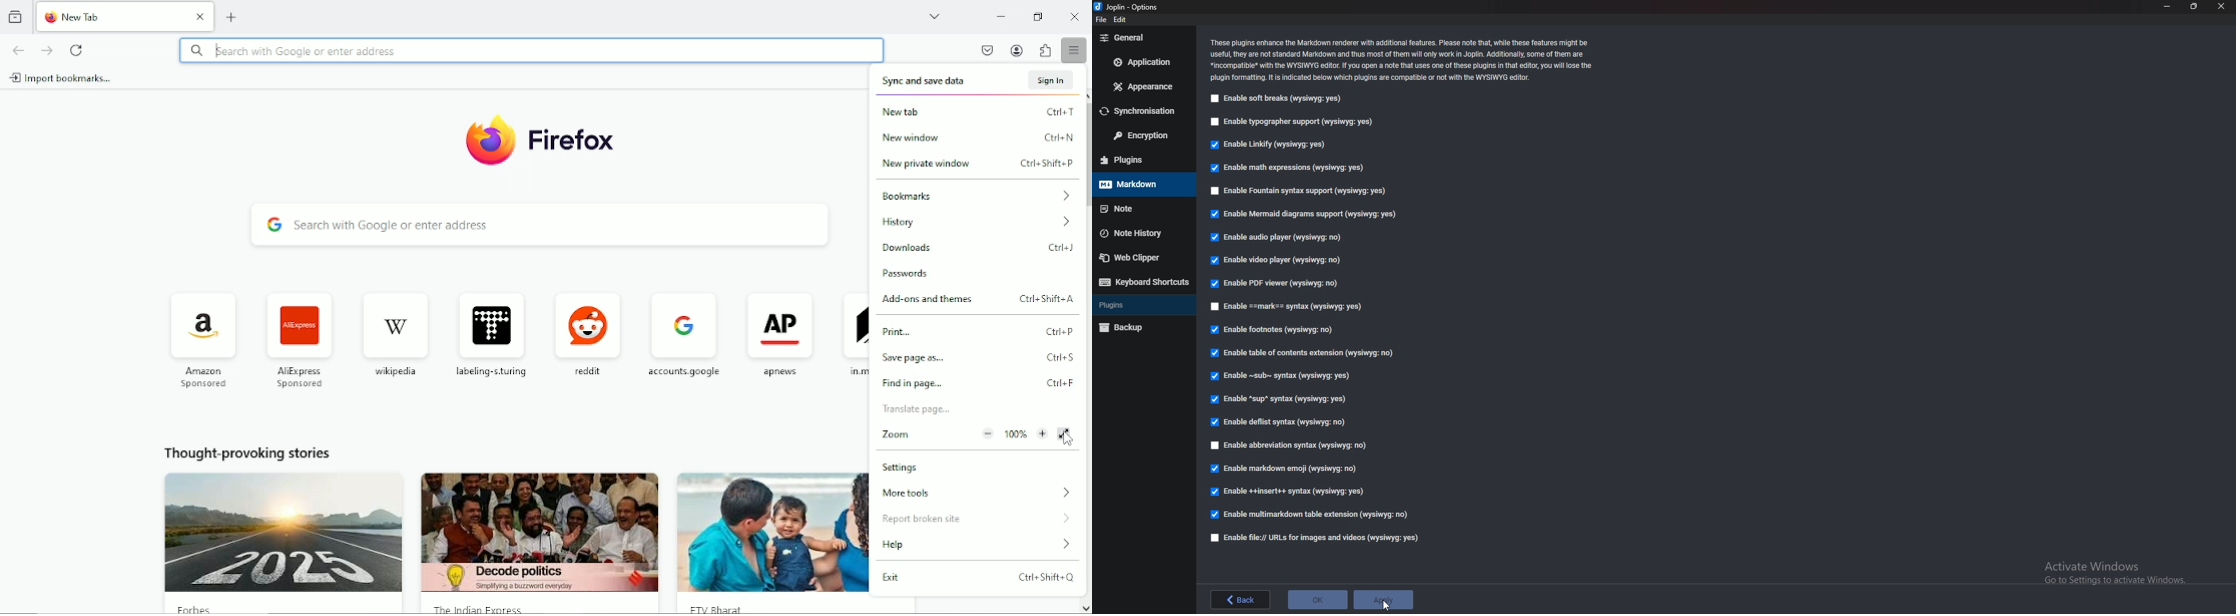  I want to click on thought provoking stories, so click(258, 449).